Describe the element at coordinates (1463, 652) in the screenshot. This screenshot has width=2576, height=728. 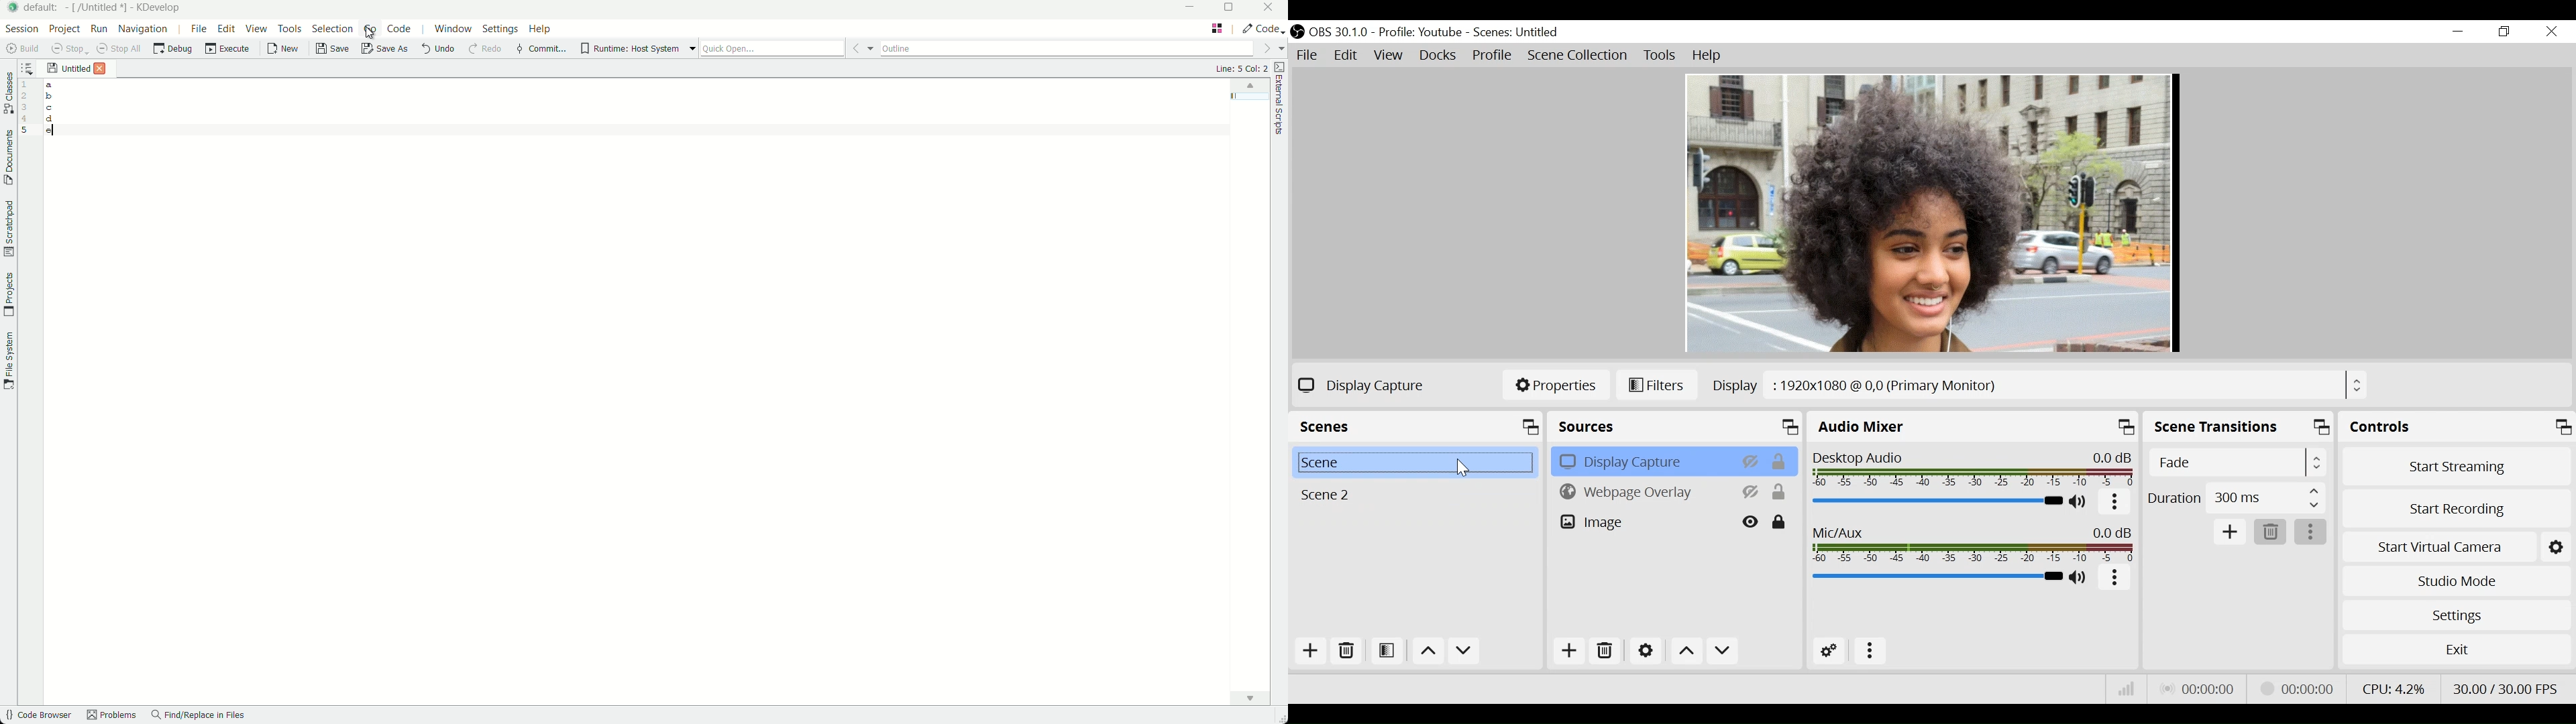
I see `Move down` at that location.